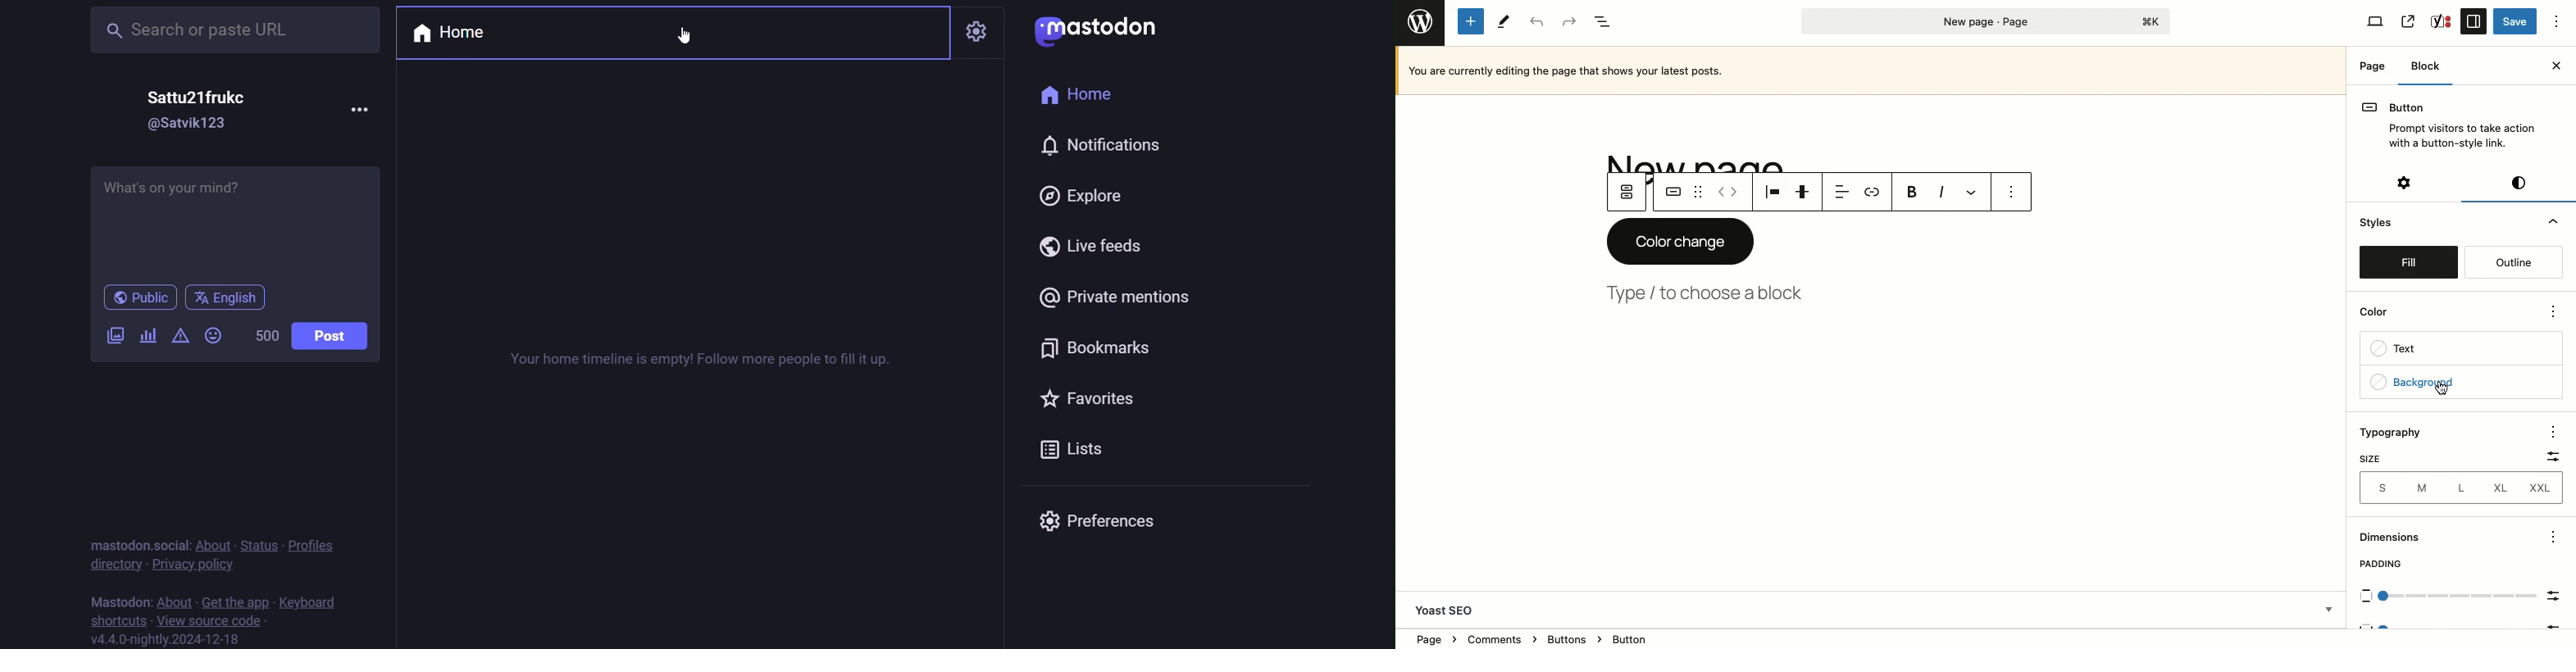  Describe the element at coordinates (234, 601) in the screenshot. I see `get the app` at that location.